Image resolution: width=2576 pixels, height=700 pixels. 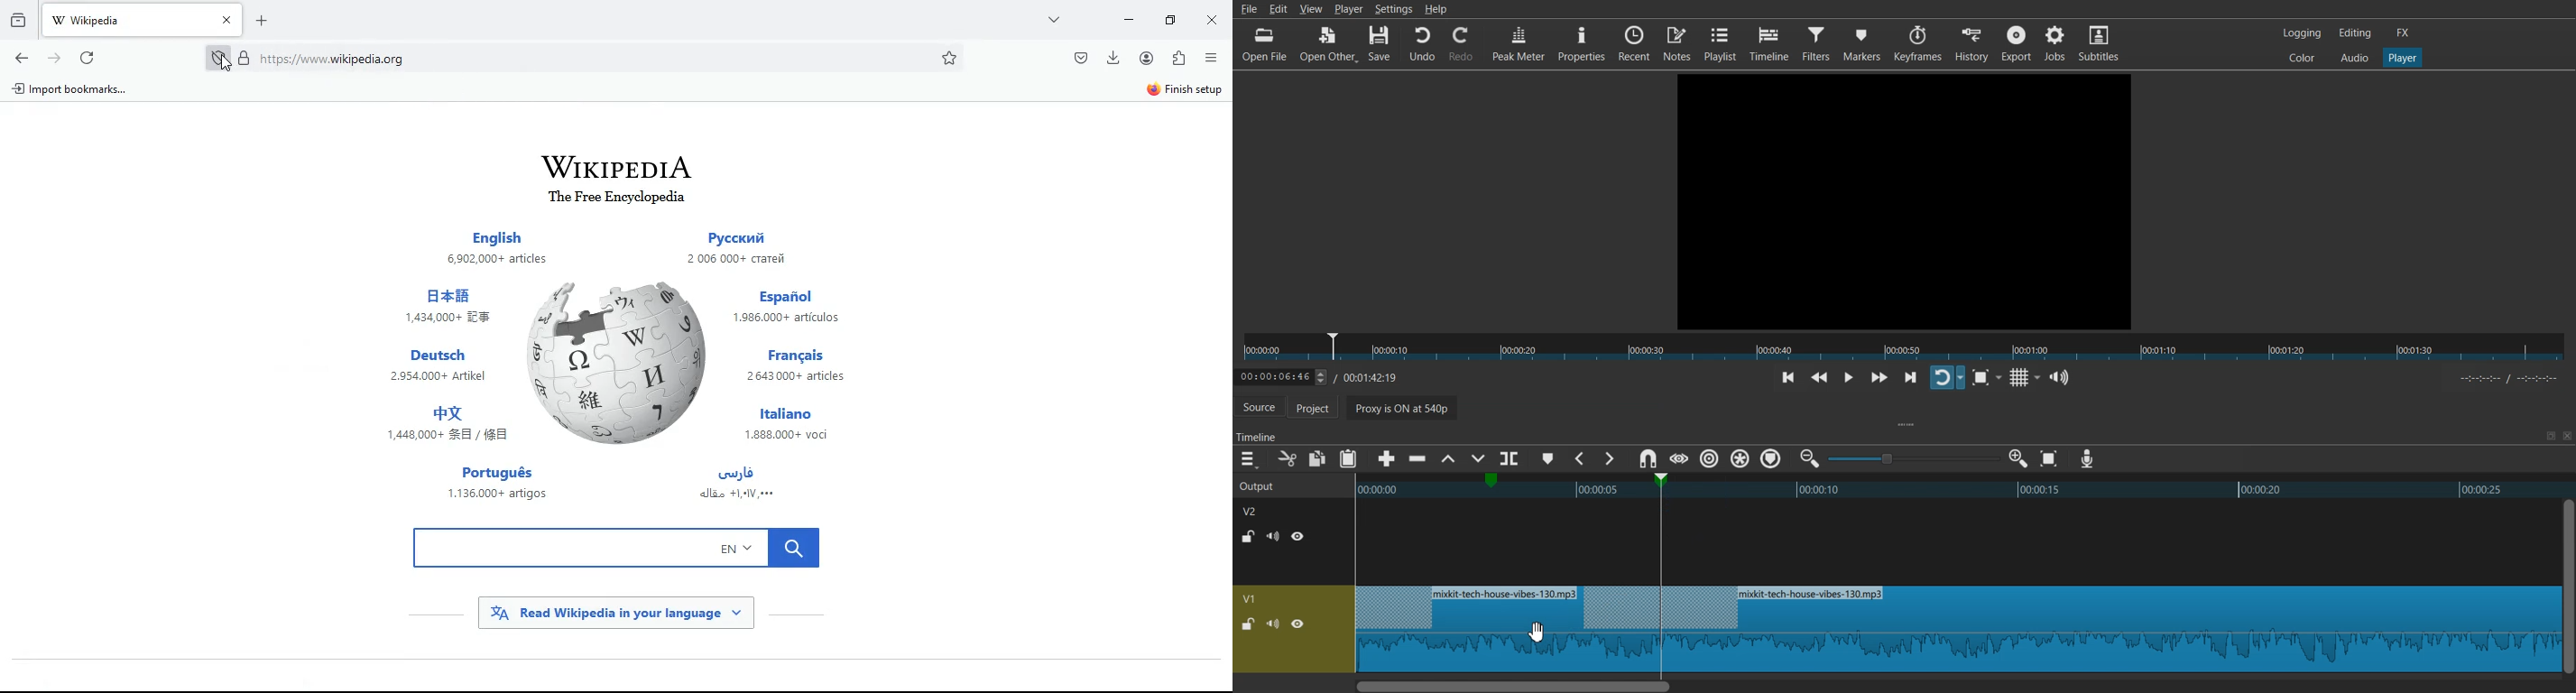 What do you see at coordinates (266, 21) in the screenshot?
I see `add new tab` at bounding box center [266, 21].